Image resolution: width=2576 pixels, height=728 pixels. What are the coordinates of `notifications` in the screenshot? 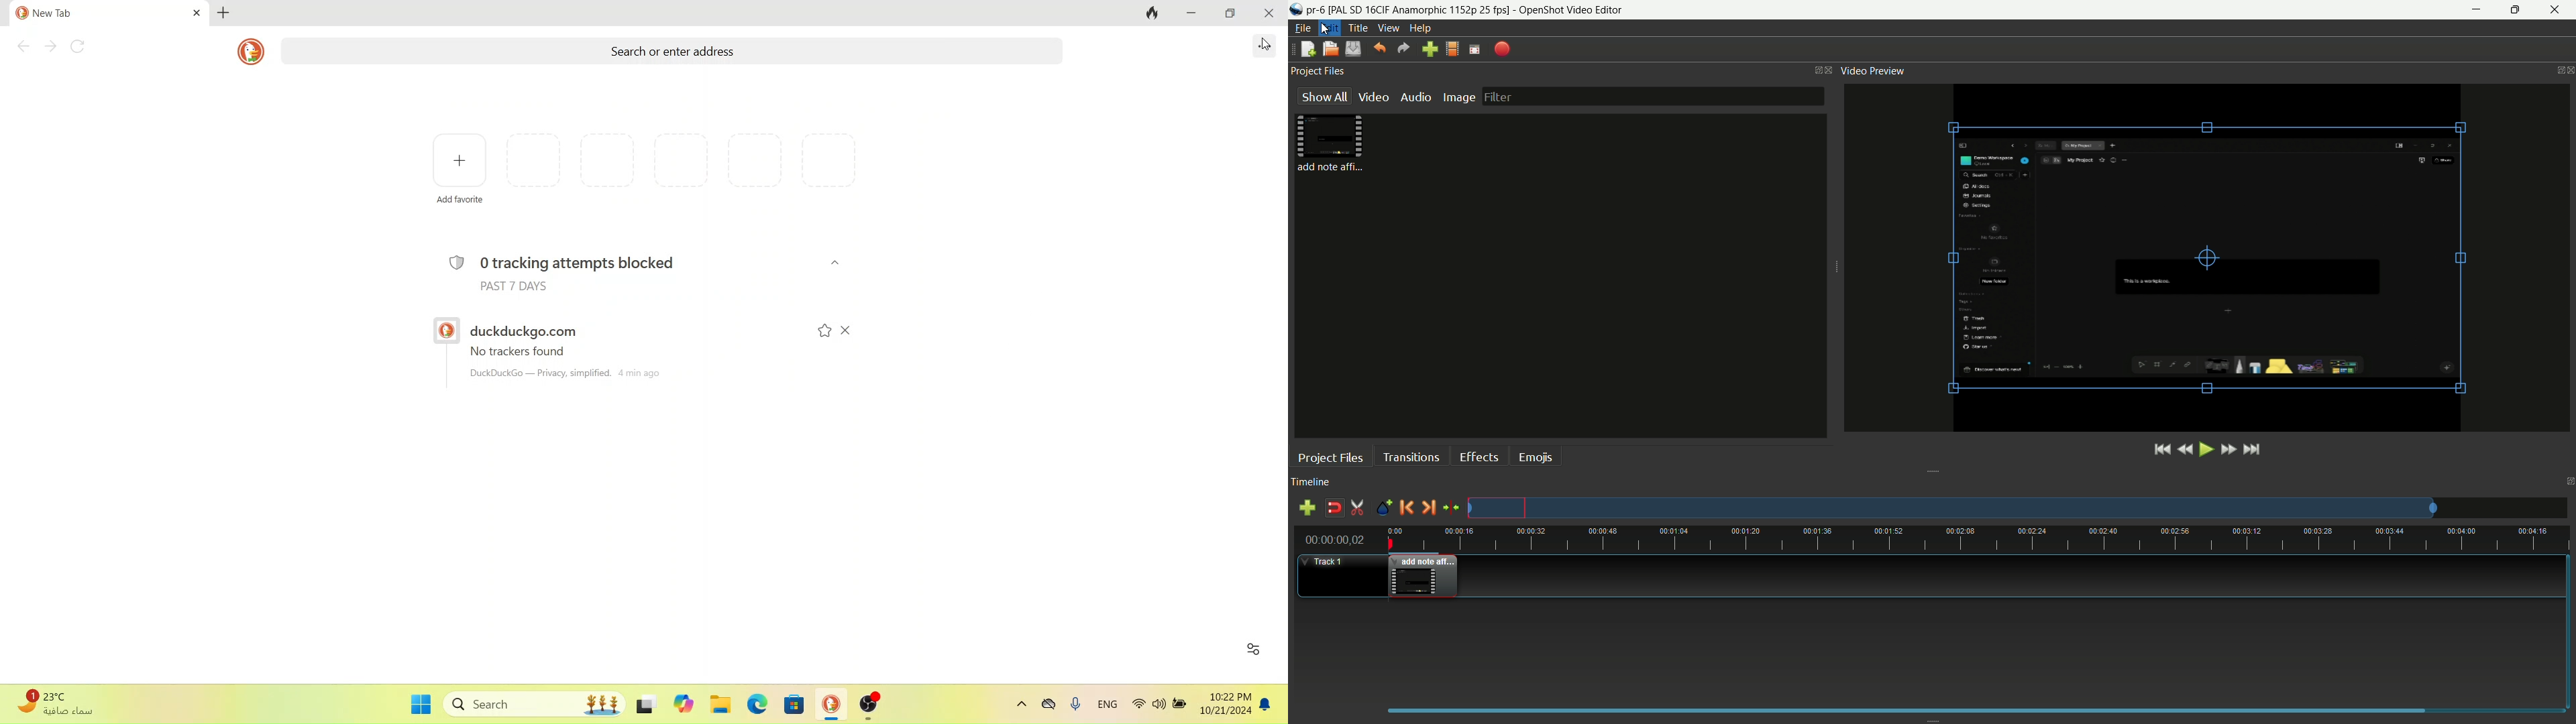 It's located at (1267, 707).